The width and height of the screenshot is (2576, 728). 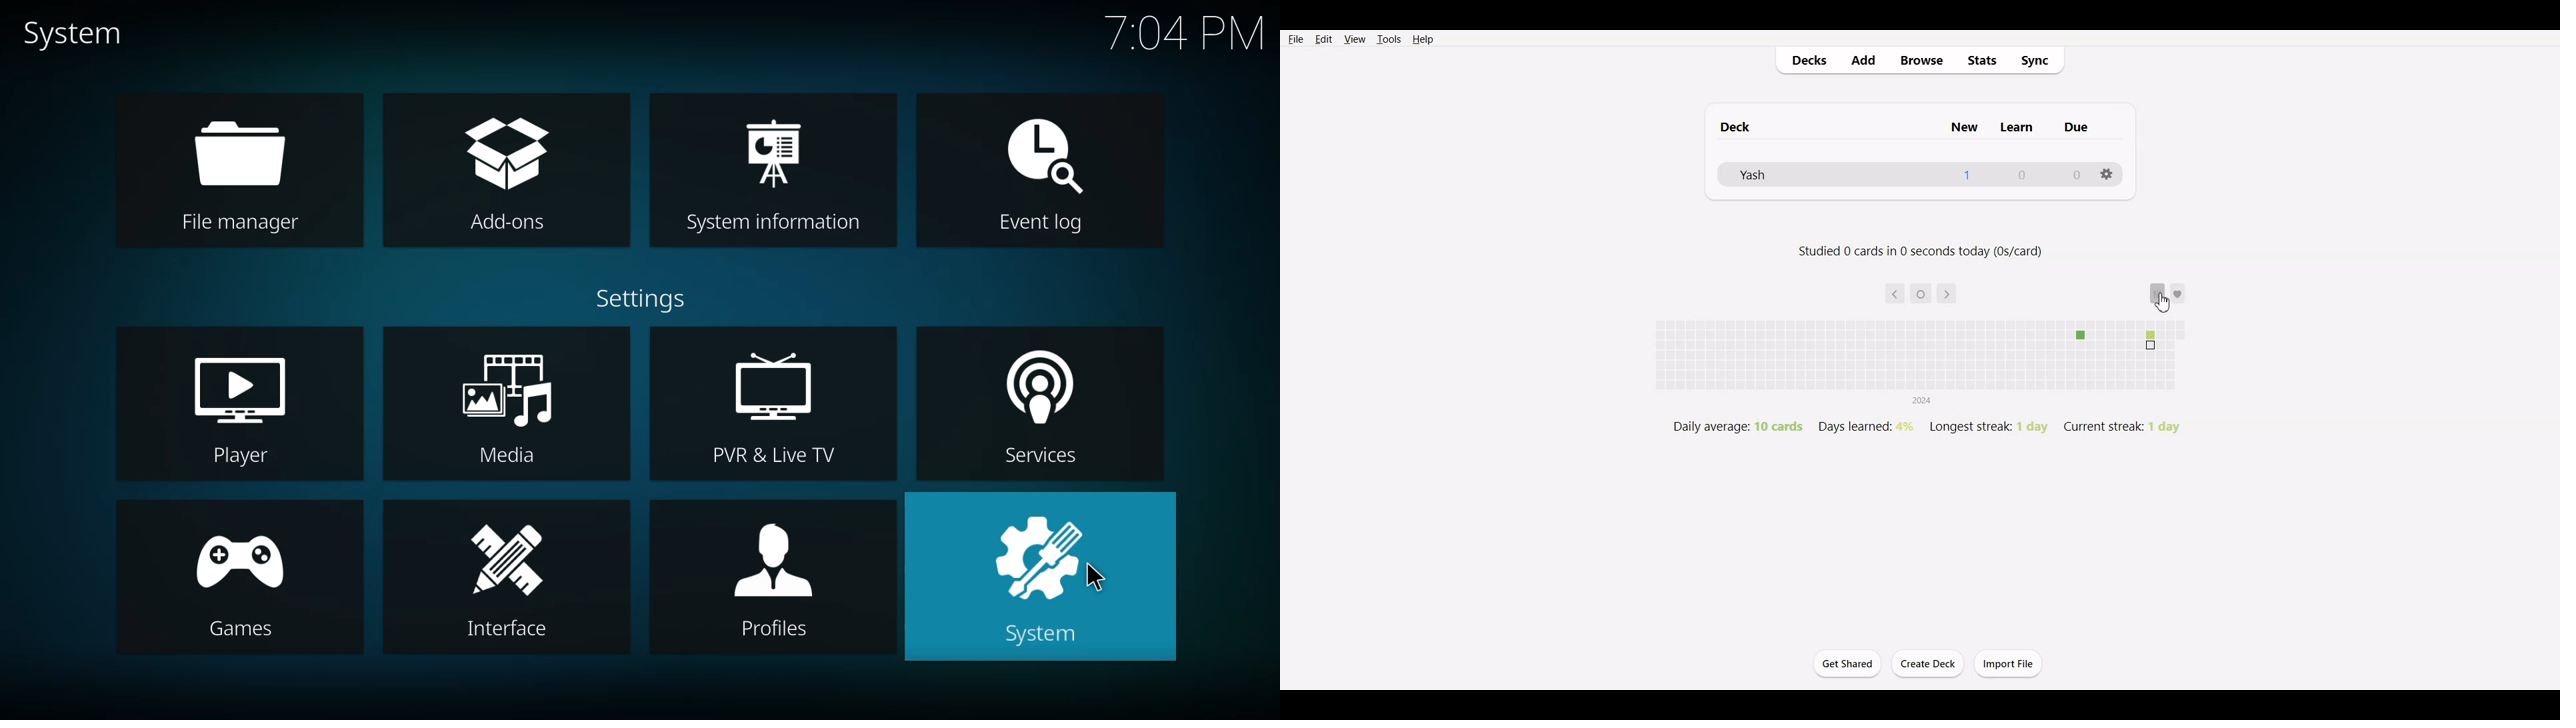 I want to click on File, so click(x=1296, y=38).